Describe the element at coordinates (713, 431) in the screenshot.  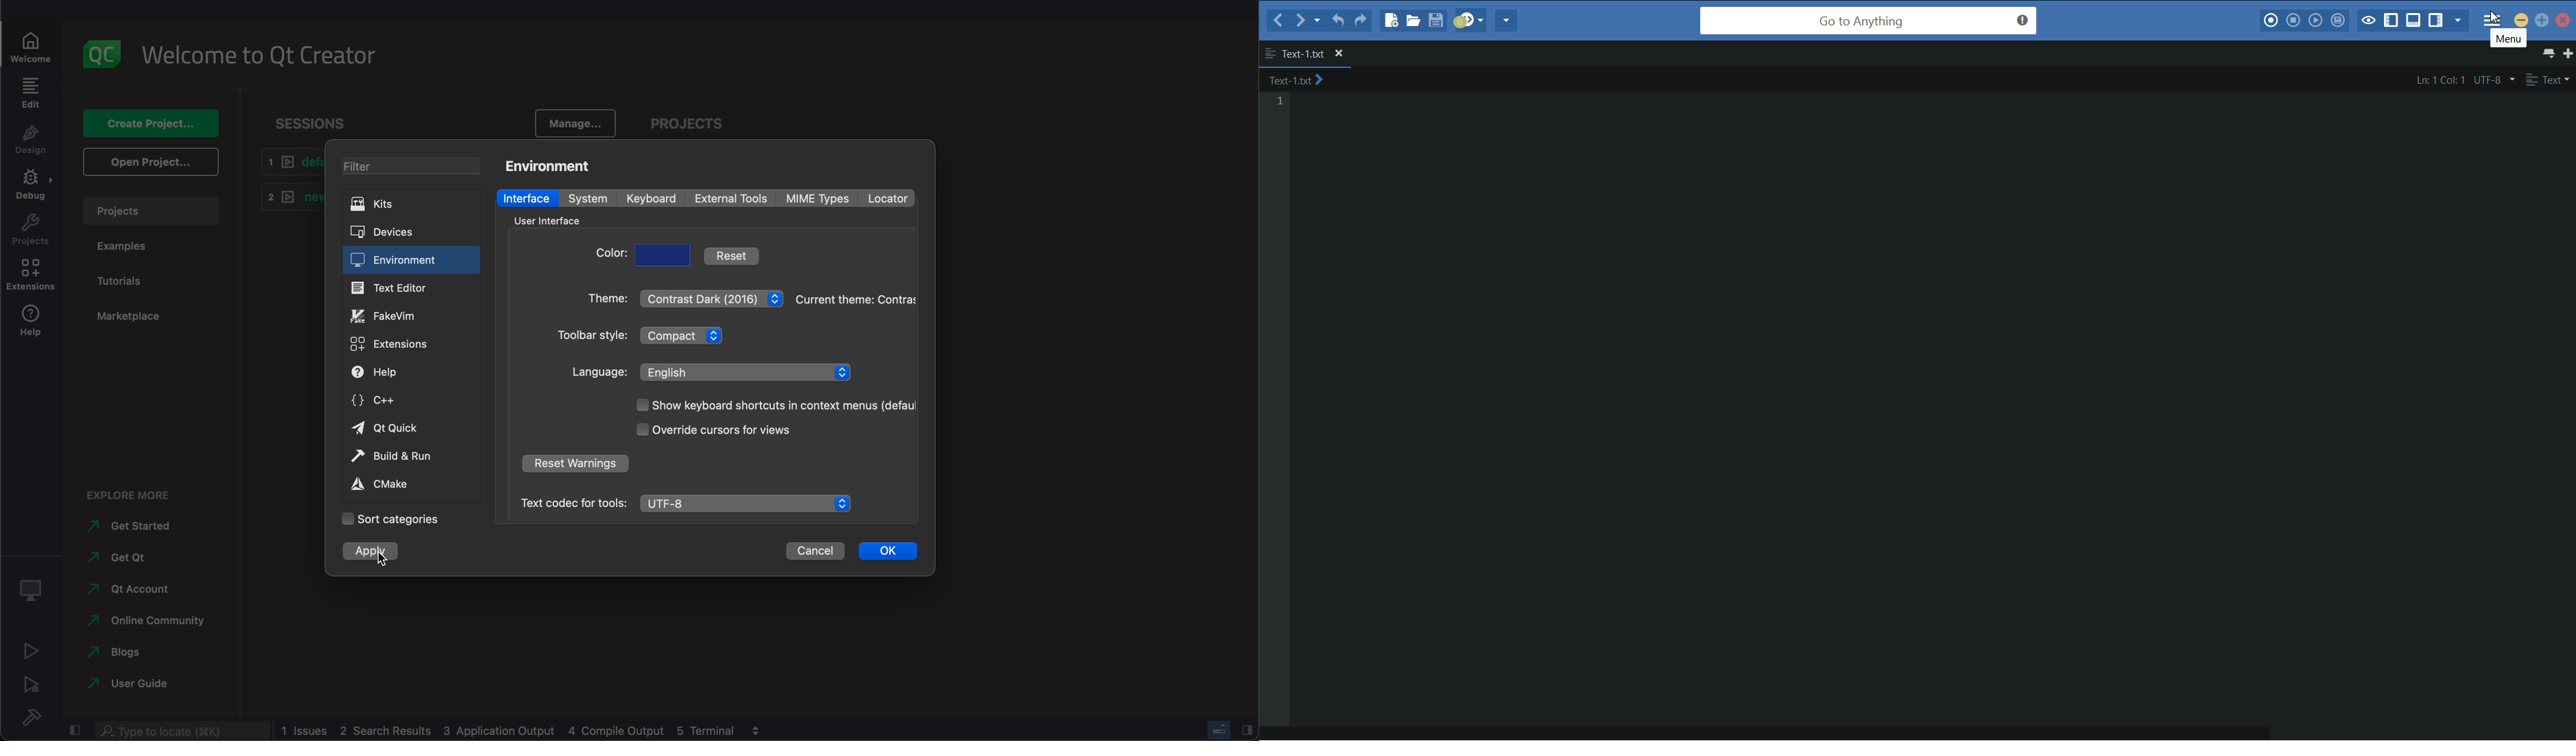
I see `cursor` at that location.